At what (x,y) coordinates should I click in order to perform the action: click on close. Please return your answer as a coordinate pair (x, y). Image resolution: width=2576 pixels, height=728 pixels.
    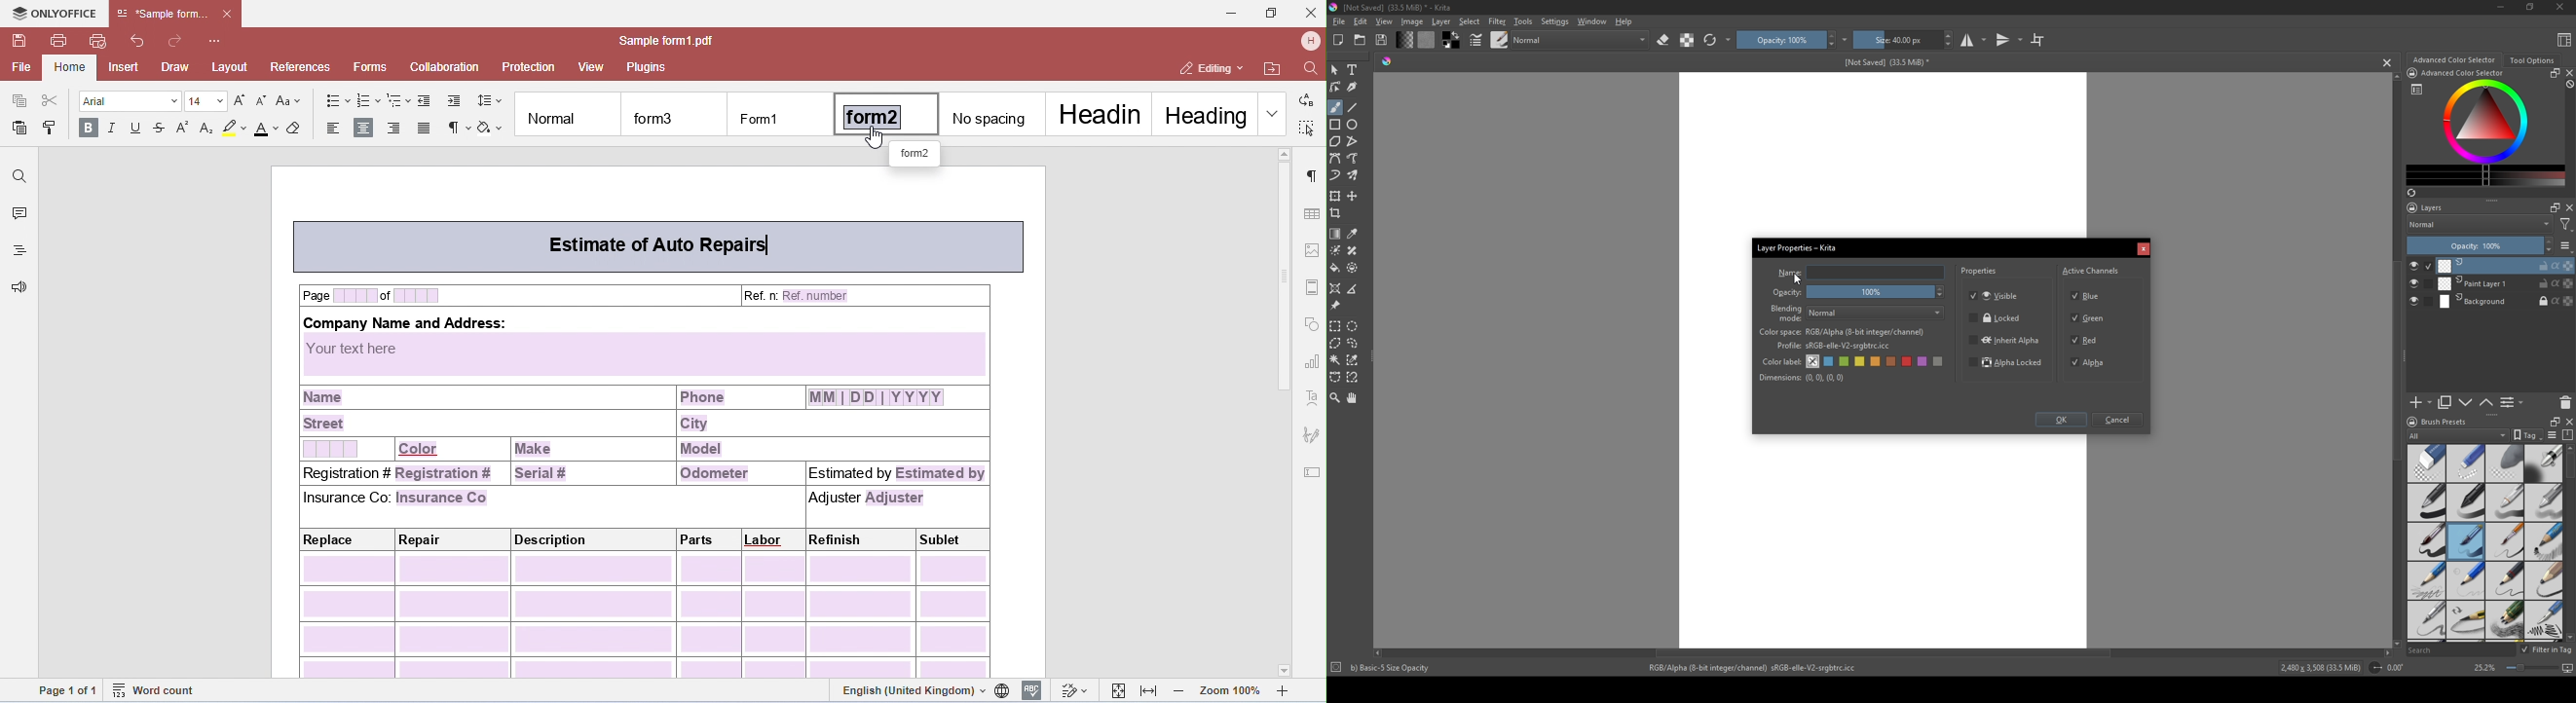
    Looking at the image, I should click on (2569, 208).